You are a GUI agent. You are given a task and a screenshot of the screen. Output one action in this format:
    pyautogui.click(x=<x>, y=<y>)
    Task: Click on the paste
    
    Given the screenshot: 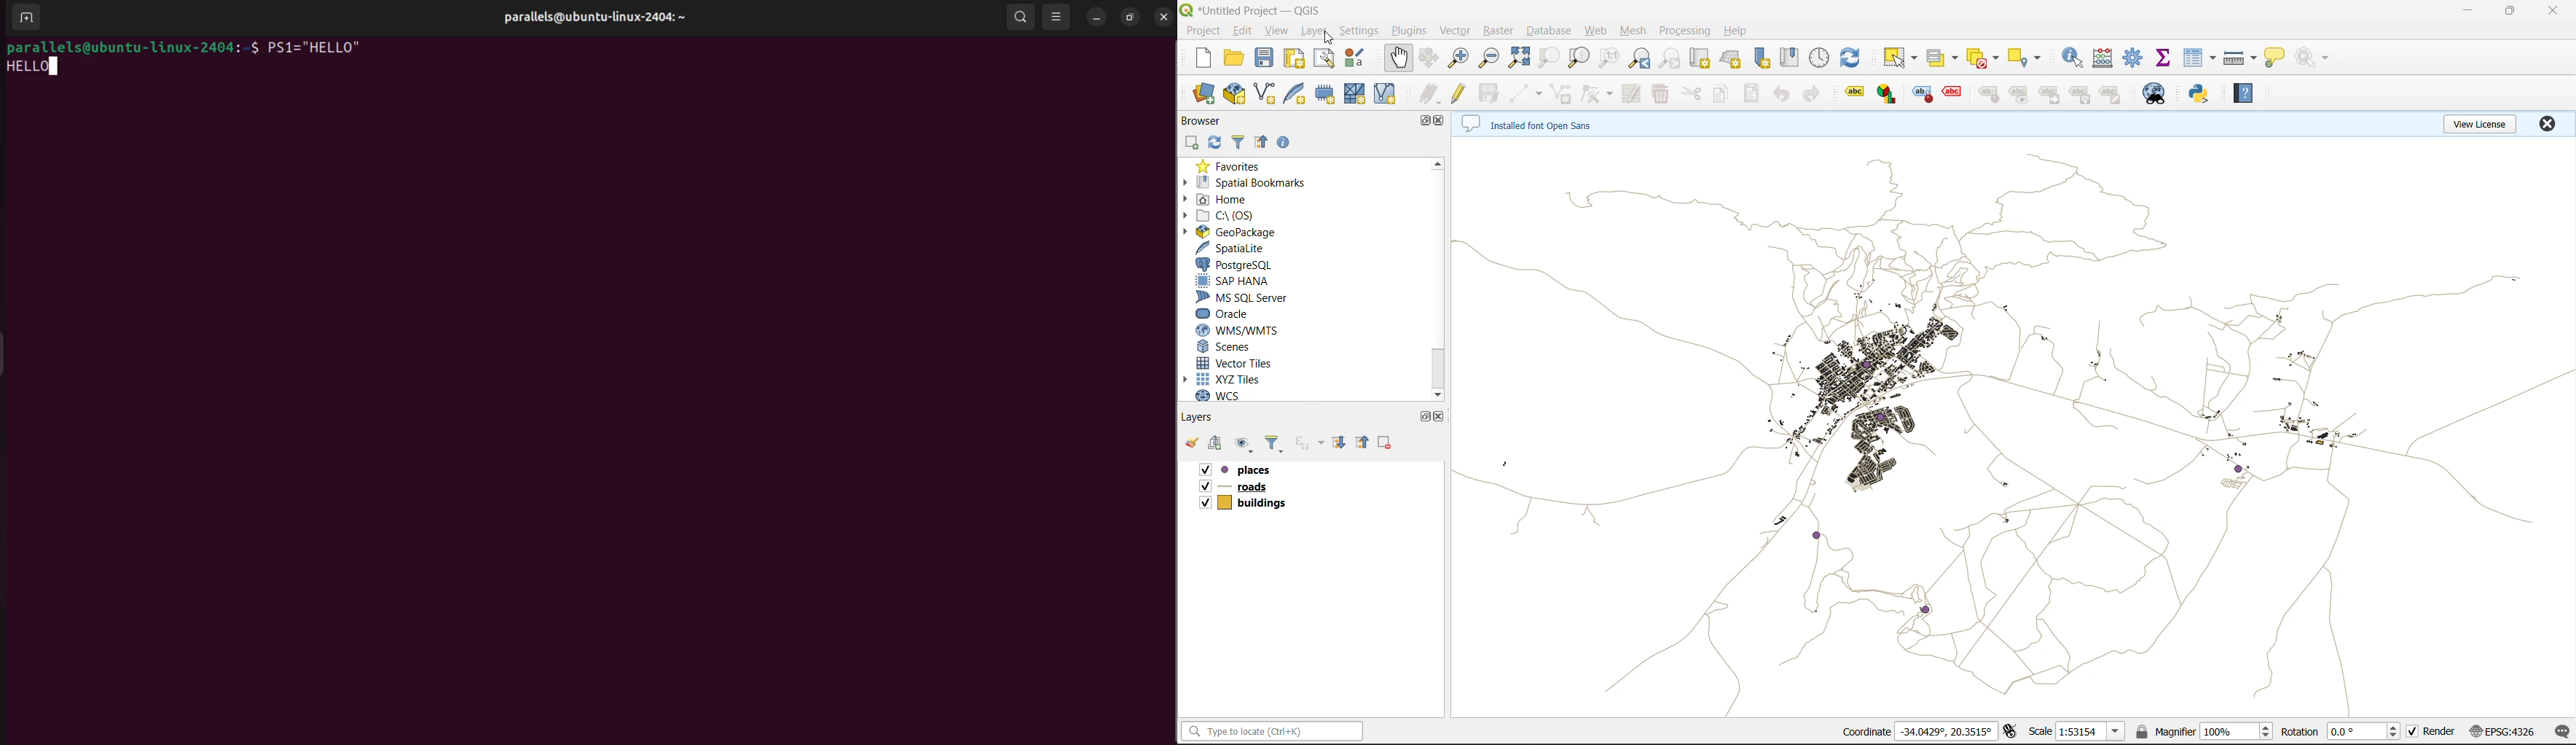 What is the action you would take?
    pyautogui.click(x=1752, y=93)
    